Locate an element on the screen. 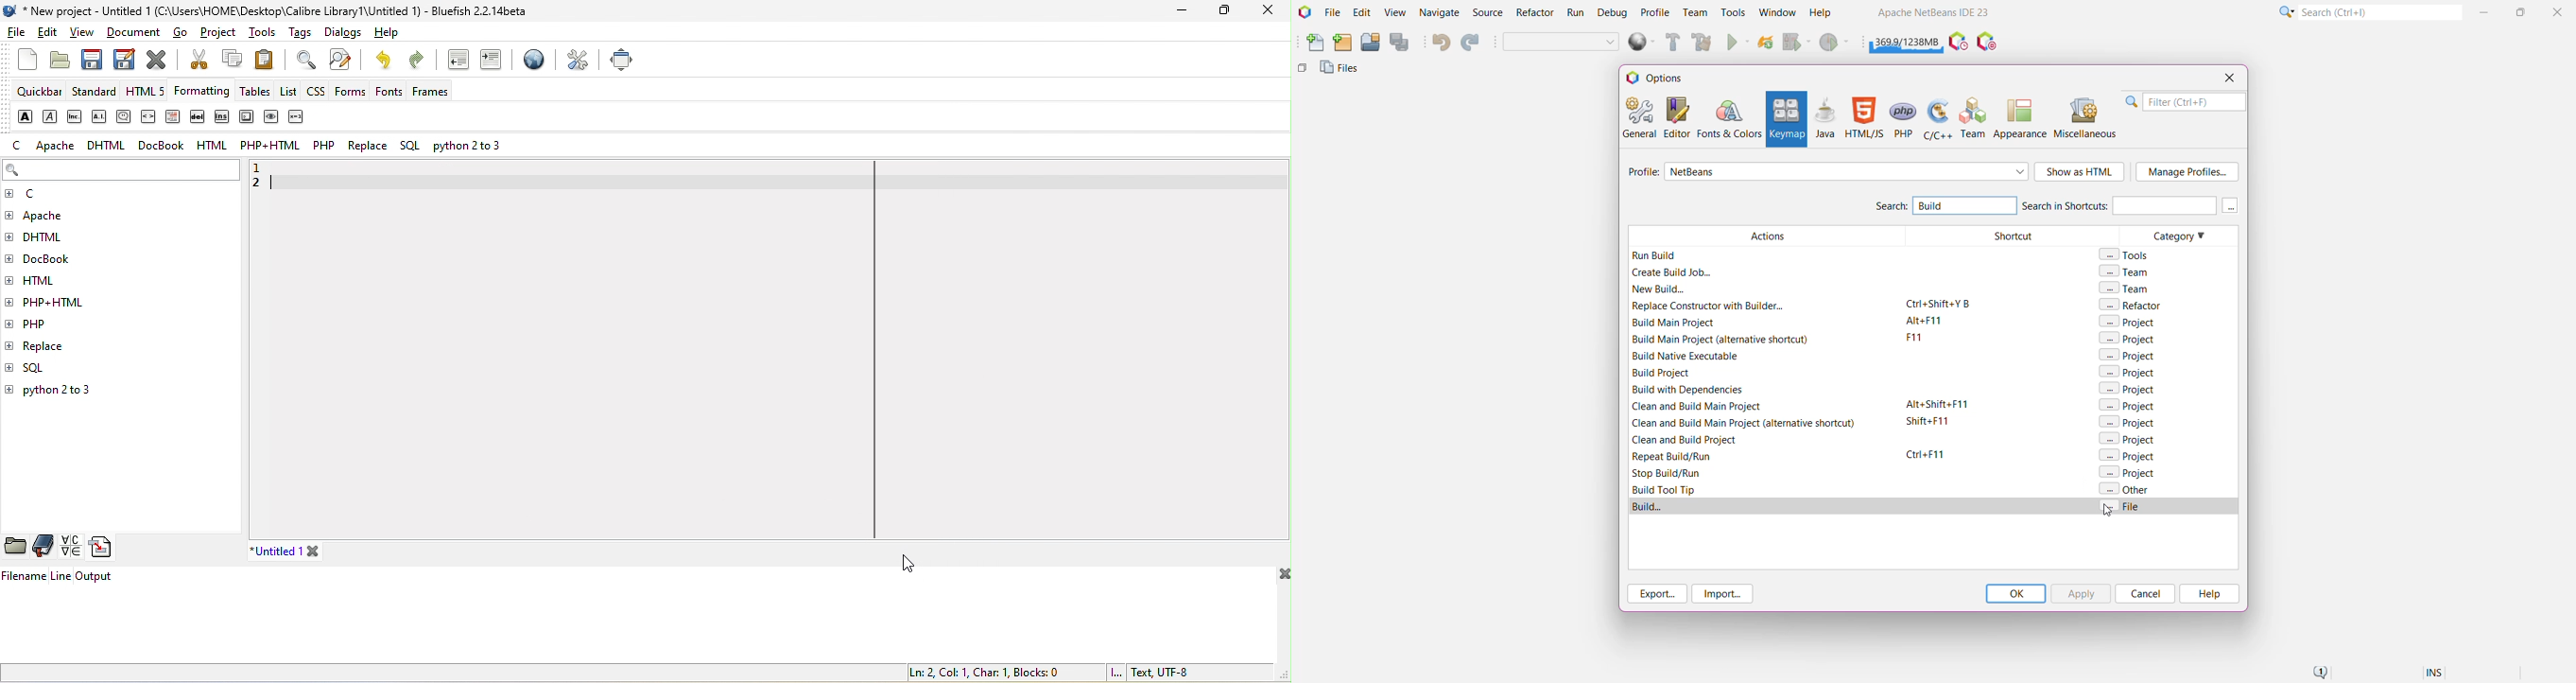  edit is located at coordinates (50, 35).